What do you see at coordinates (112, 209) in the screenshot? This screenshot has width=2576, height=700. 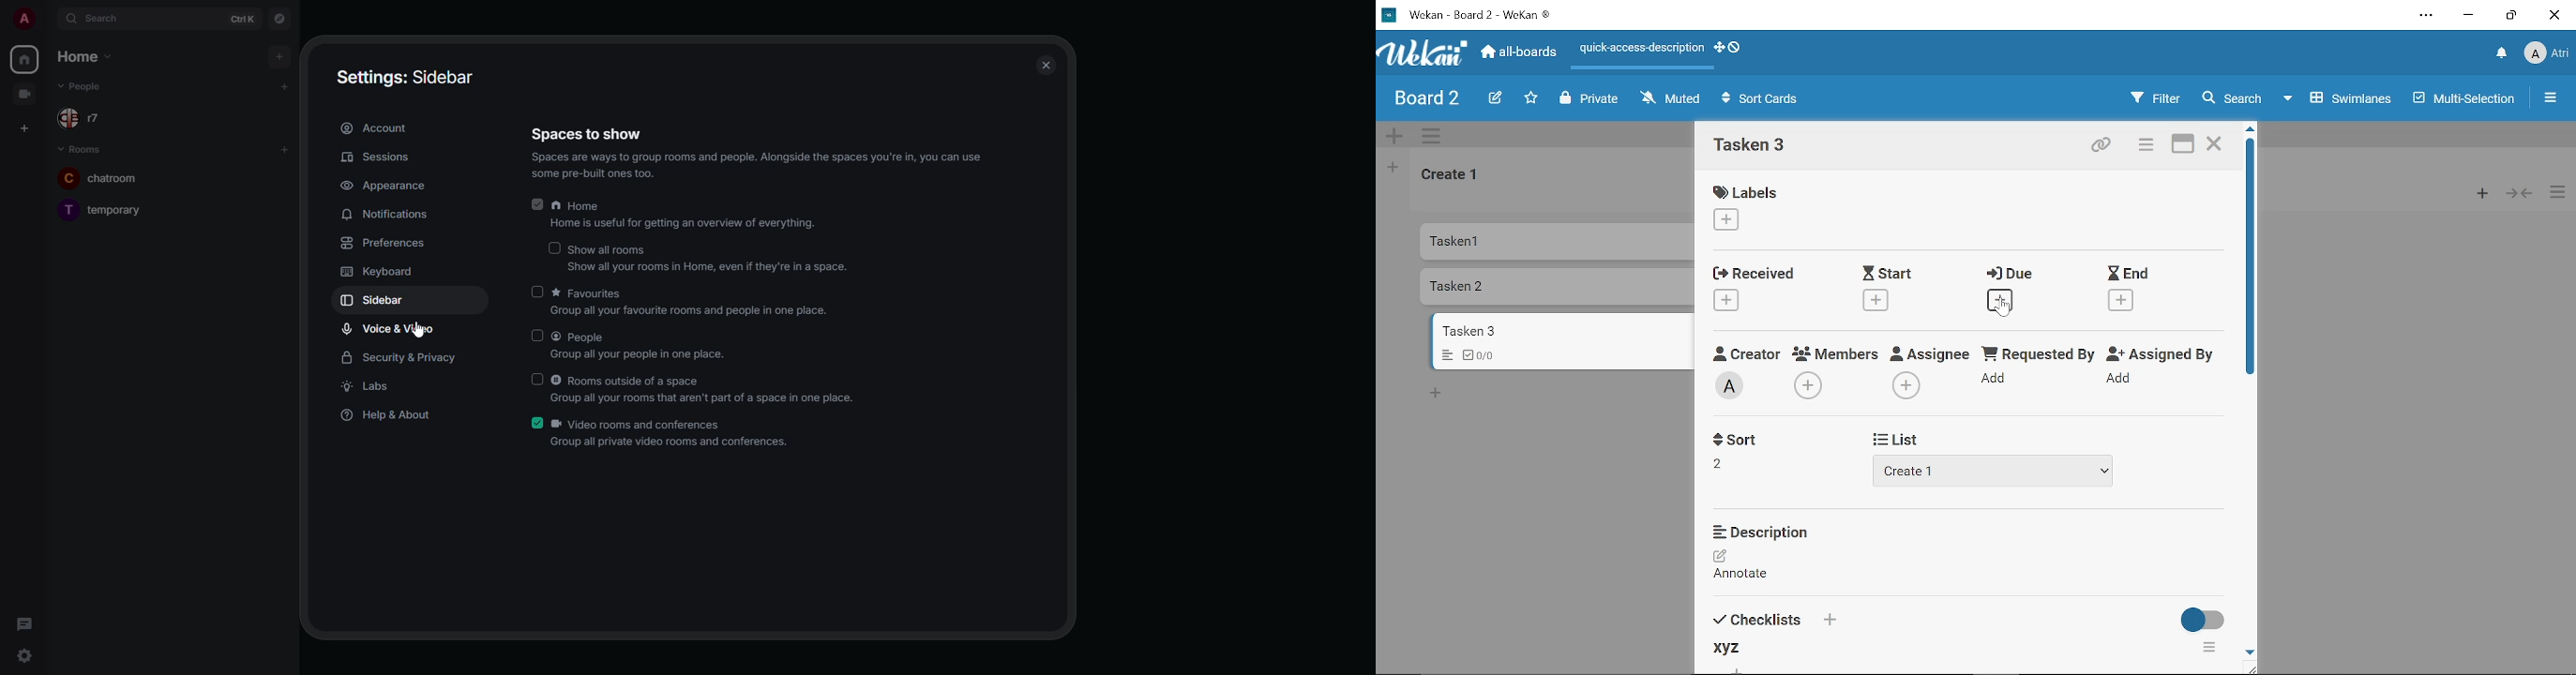 I see `room` at bounding box center [112, 209].